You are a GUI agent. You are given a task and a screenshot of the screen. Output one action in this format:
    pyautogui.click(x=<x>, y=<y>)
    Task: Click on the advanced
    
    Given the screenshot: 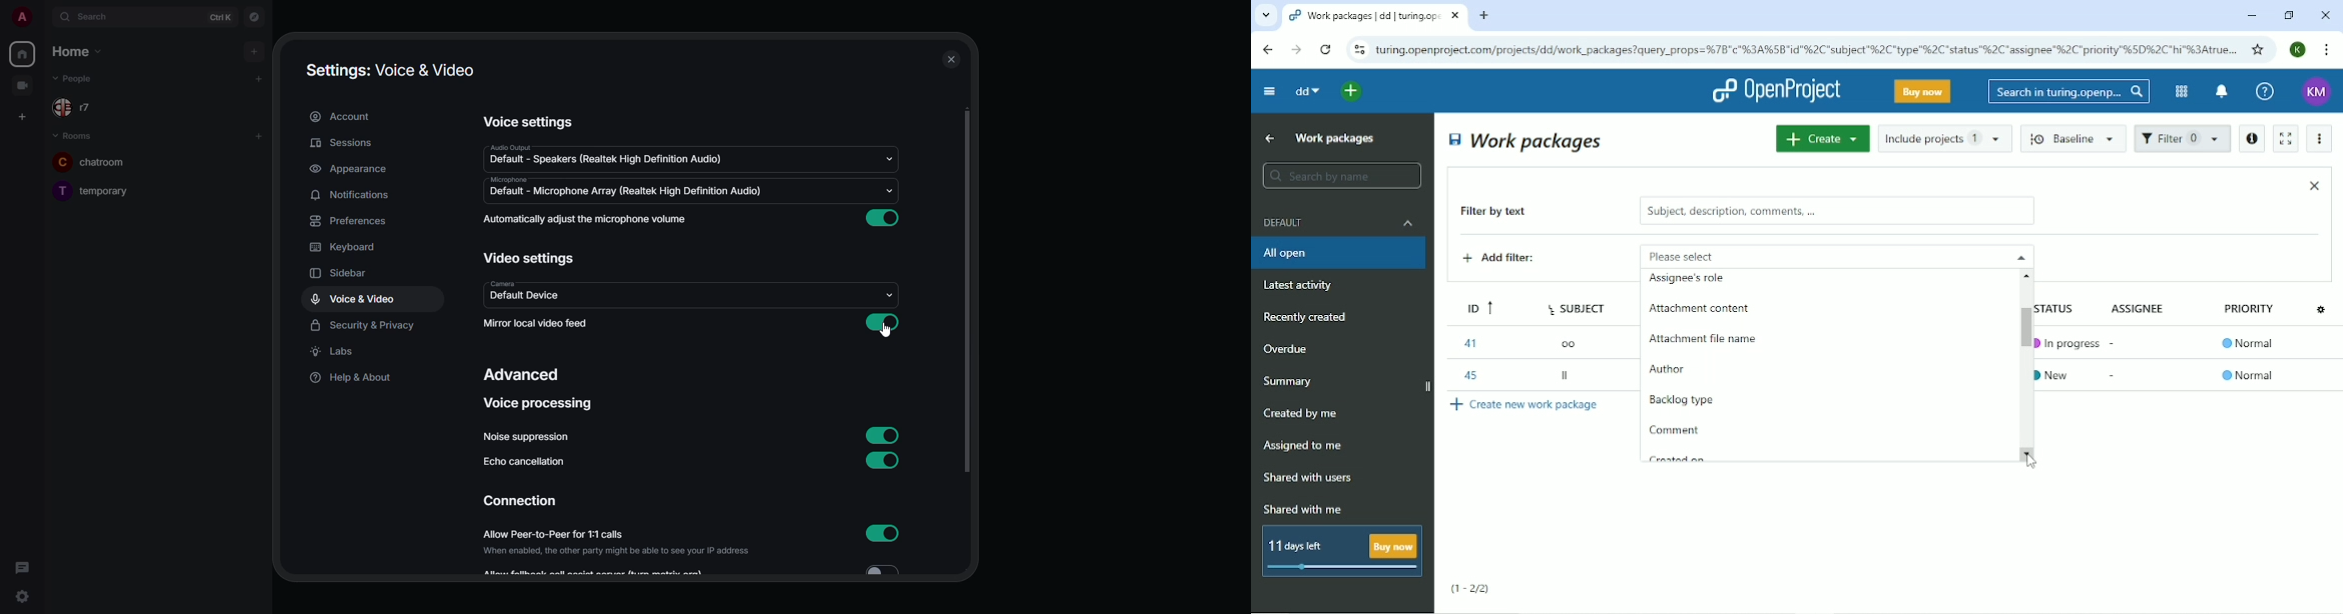 What is the action you would take?
    pyautogui.click(x=520, y=373)
    